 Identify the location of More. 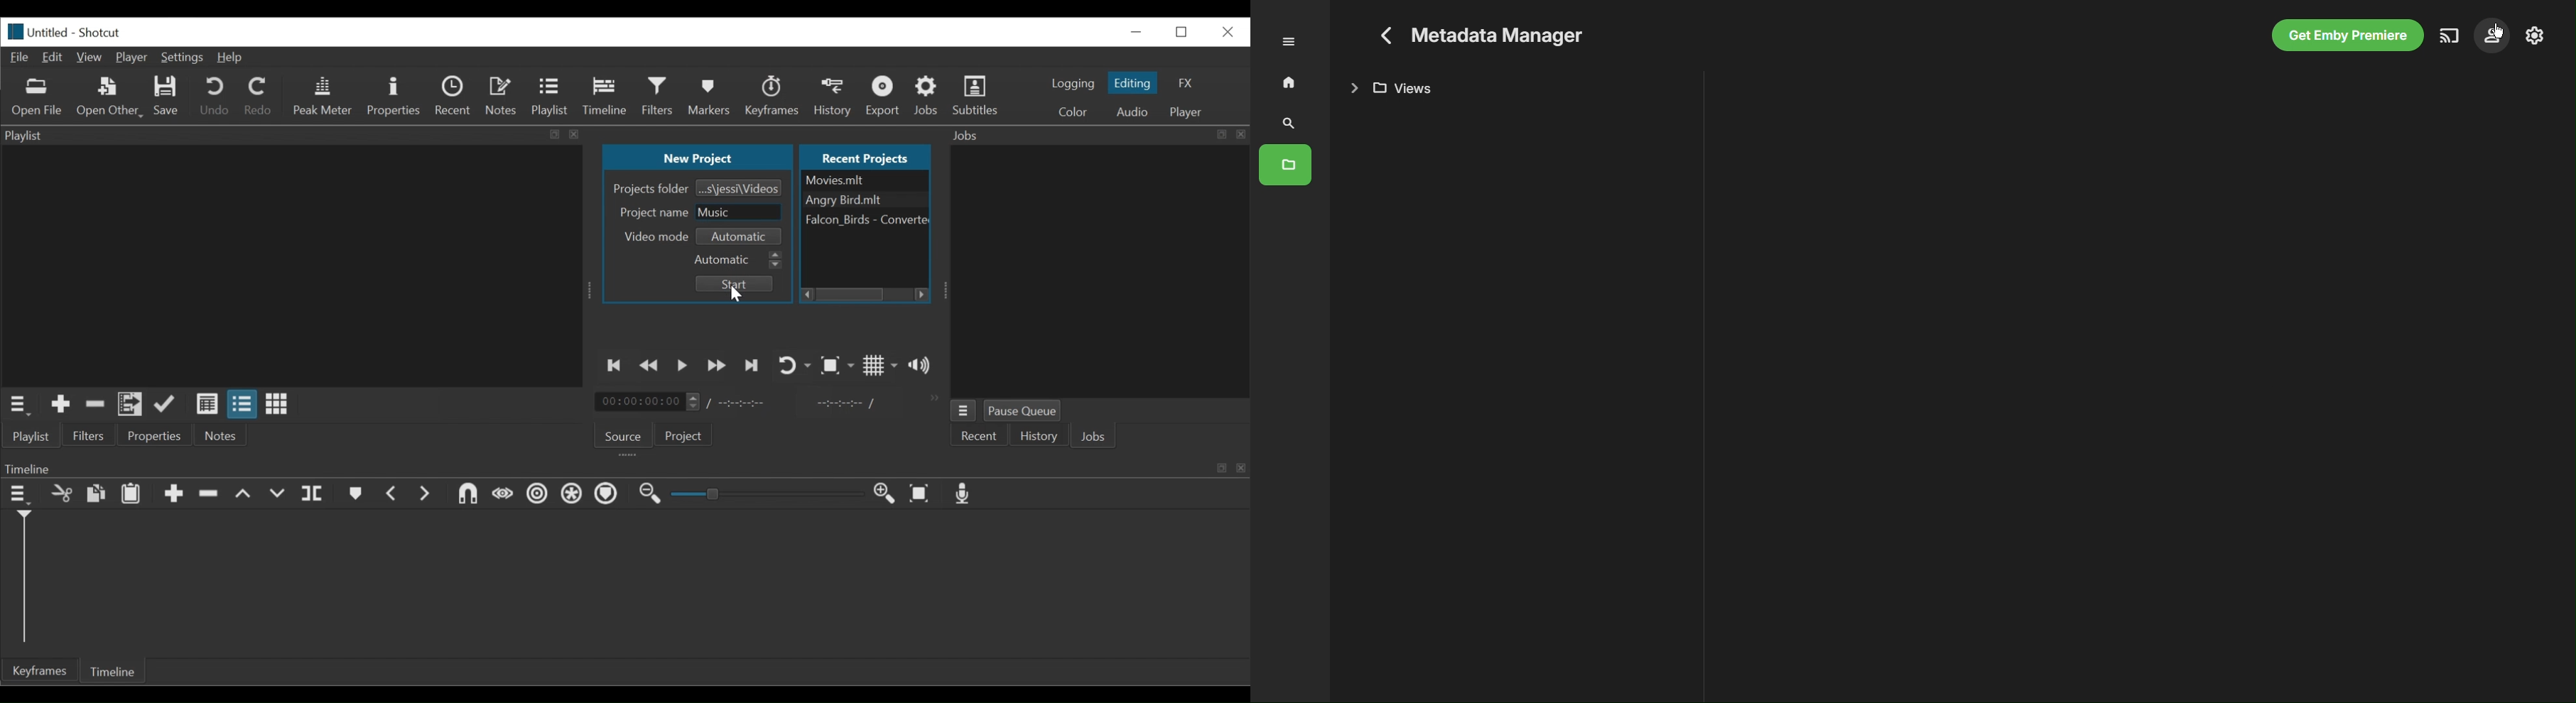
(1297, 40).